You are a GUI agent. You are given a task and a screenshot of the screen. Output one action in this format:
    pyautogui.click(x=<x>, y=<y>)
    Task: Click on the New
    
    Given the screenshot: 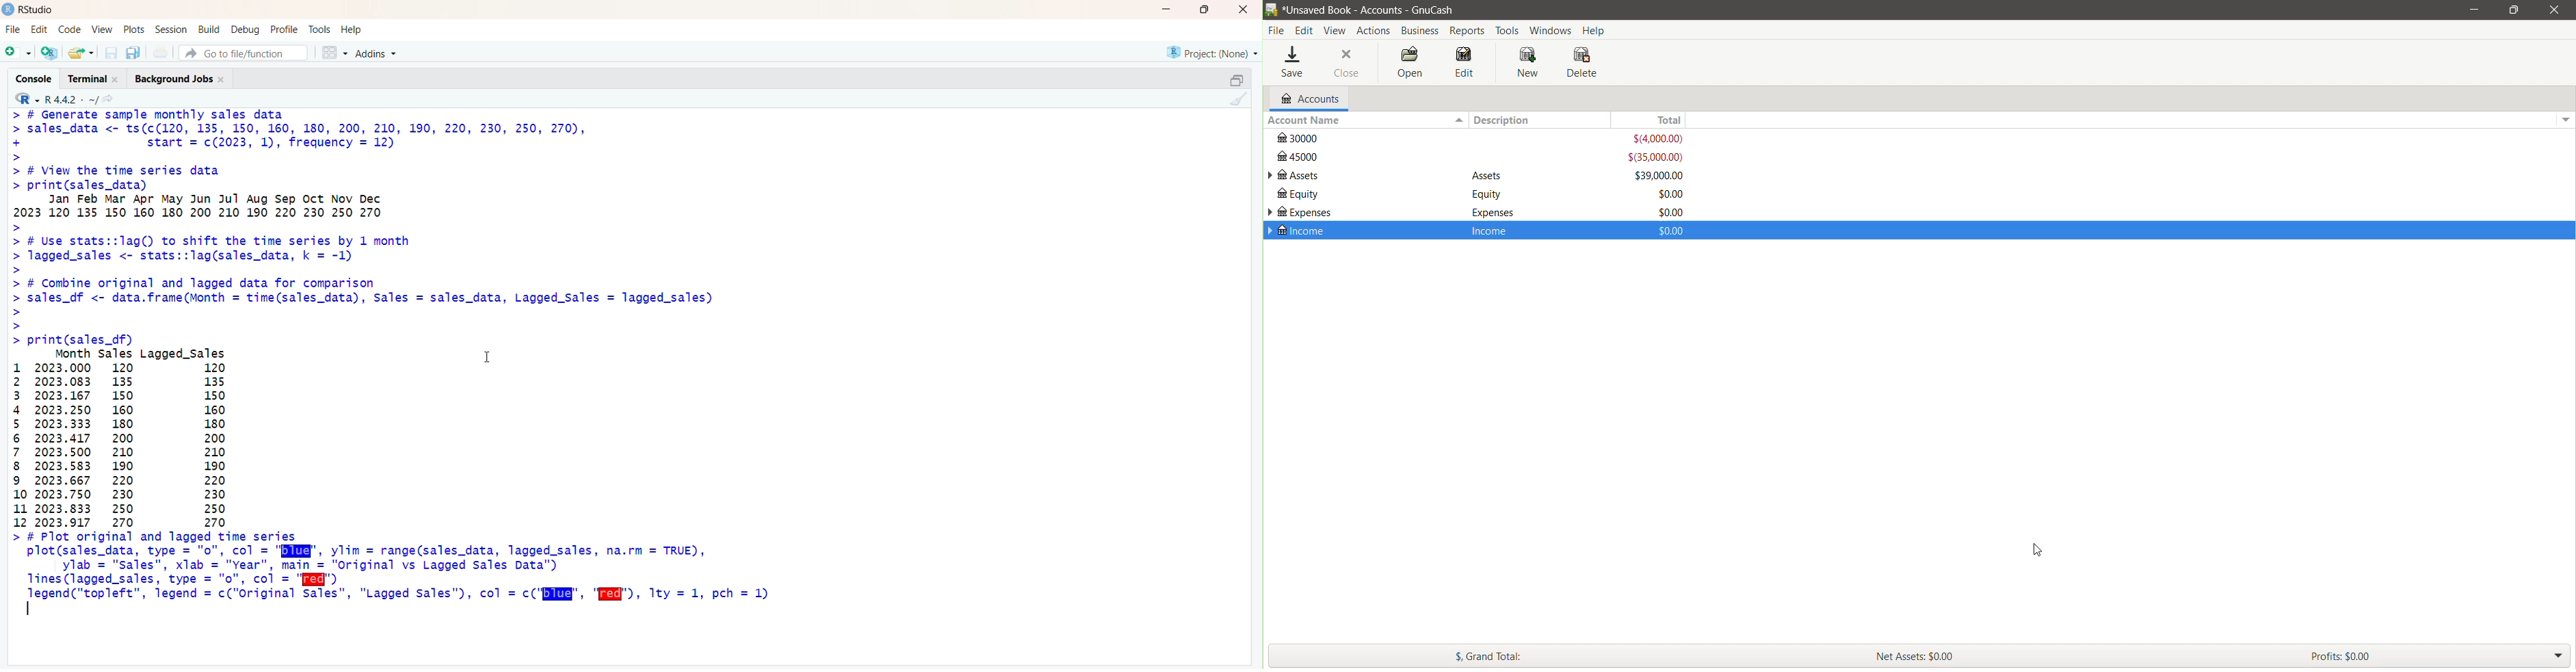 What is the action you would take?
    pyautogui.click(x=1530, y=63)
    